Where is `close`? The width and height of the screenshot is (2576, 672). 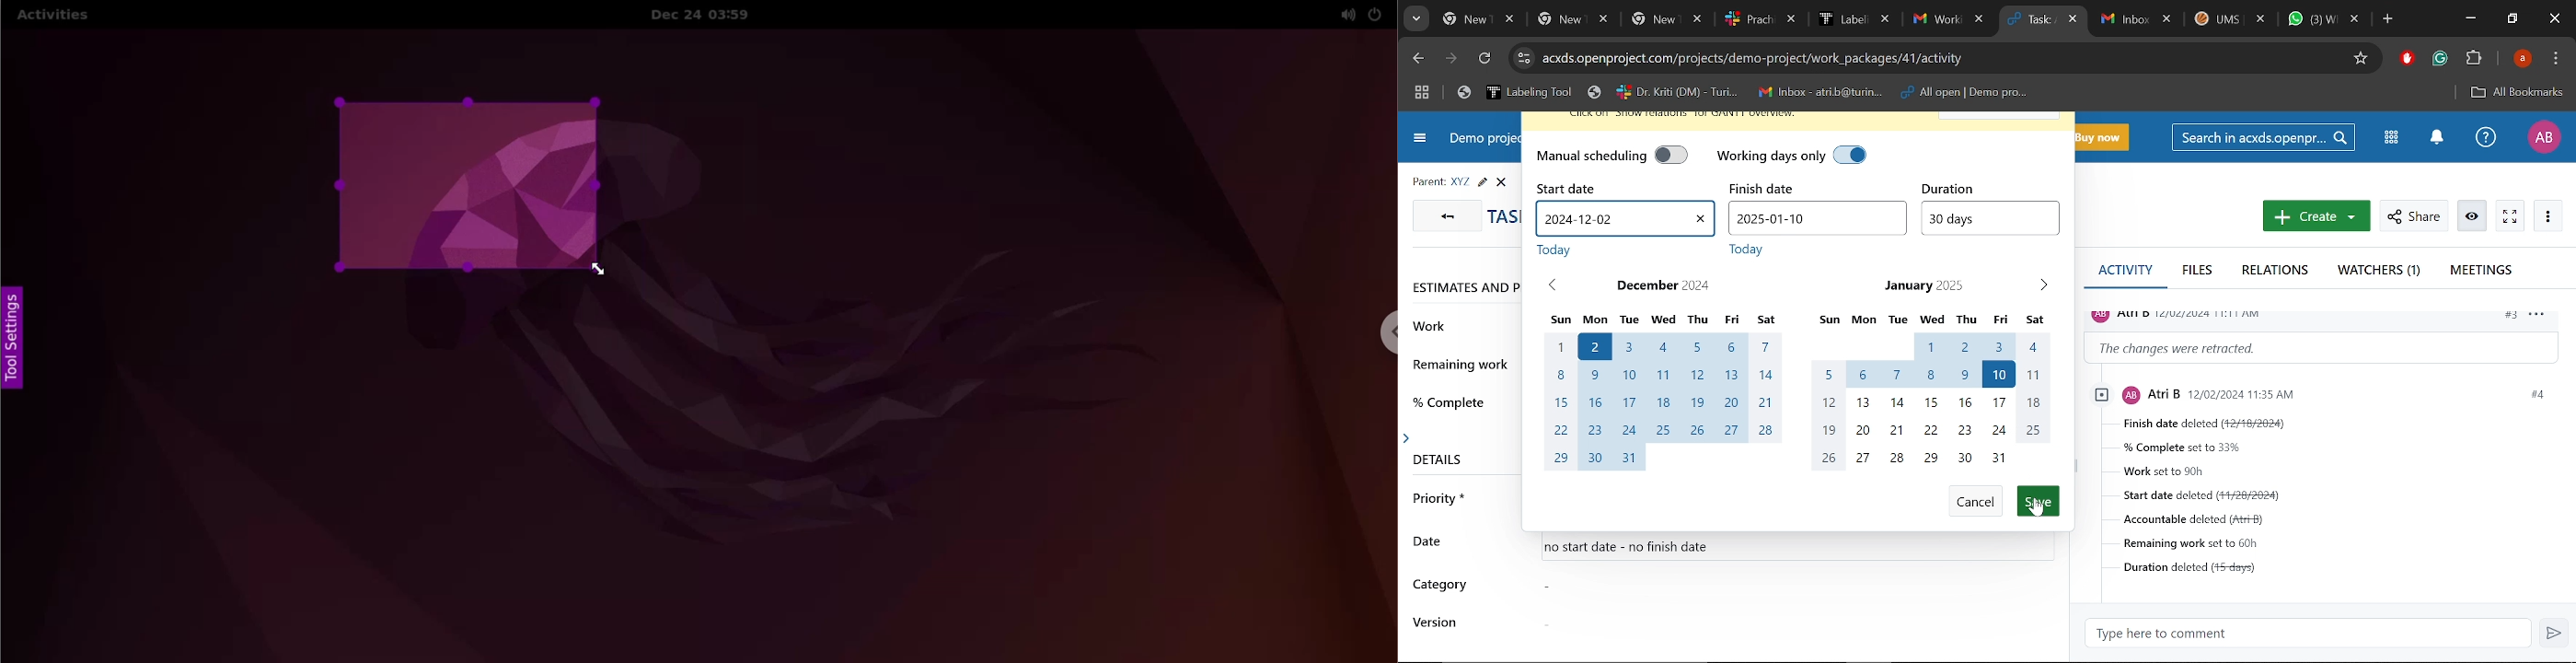 close is located at coordinates (1505, 183).